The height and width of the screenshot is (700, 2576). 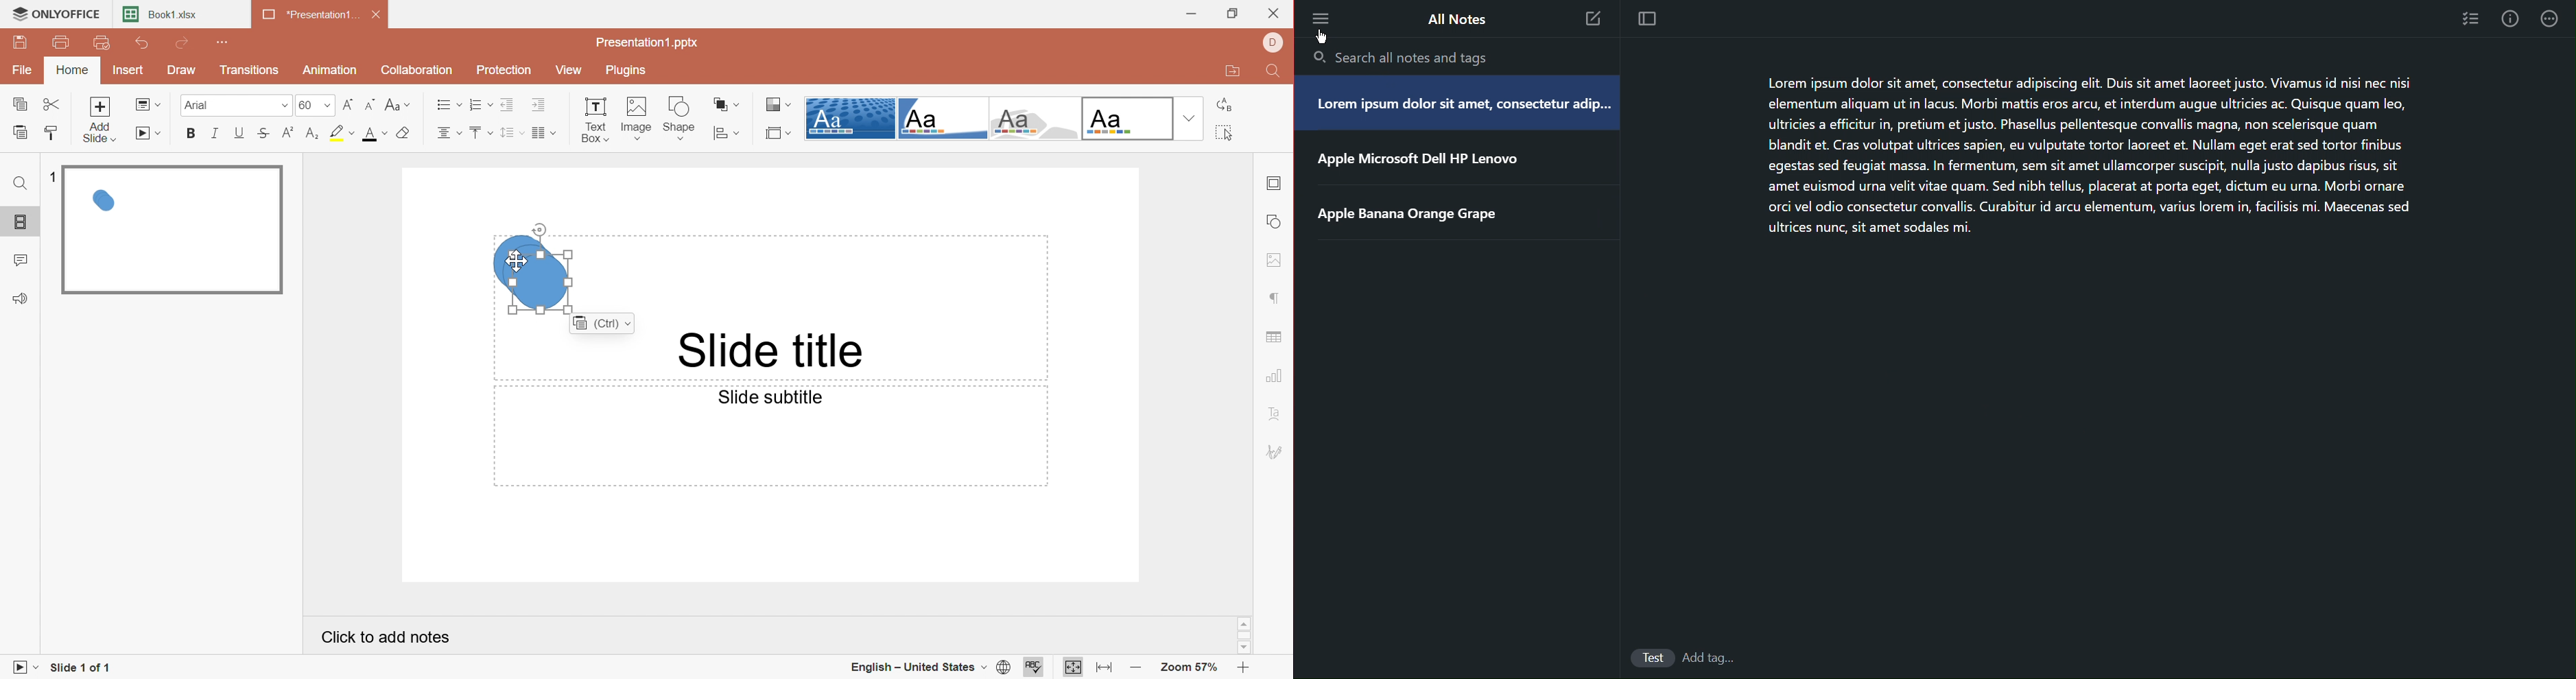 I want to click on Paragrah settings, so click(x=1276, y=296).